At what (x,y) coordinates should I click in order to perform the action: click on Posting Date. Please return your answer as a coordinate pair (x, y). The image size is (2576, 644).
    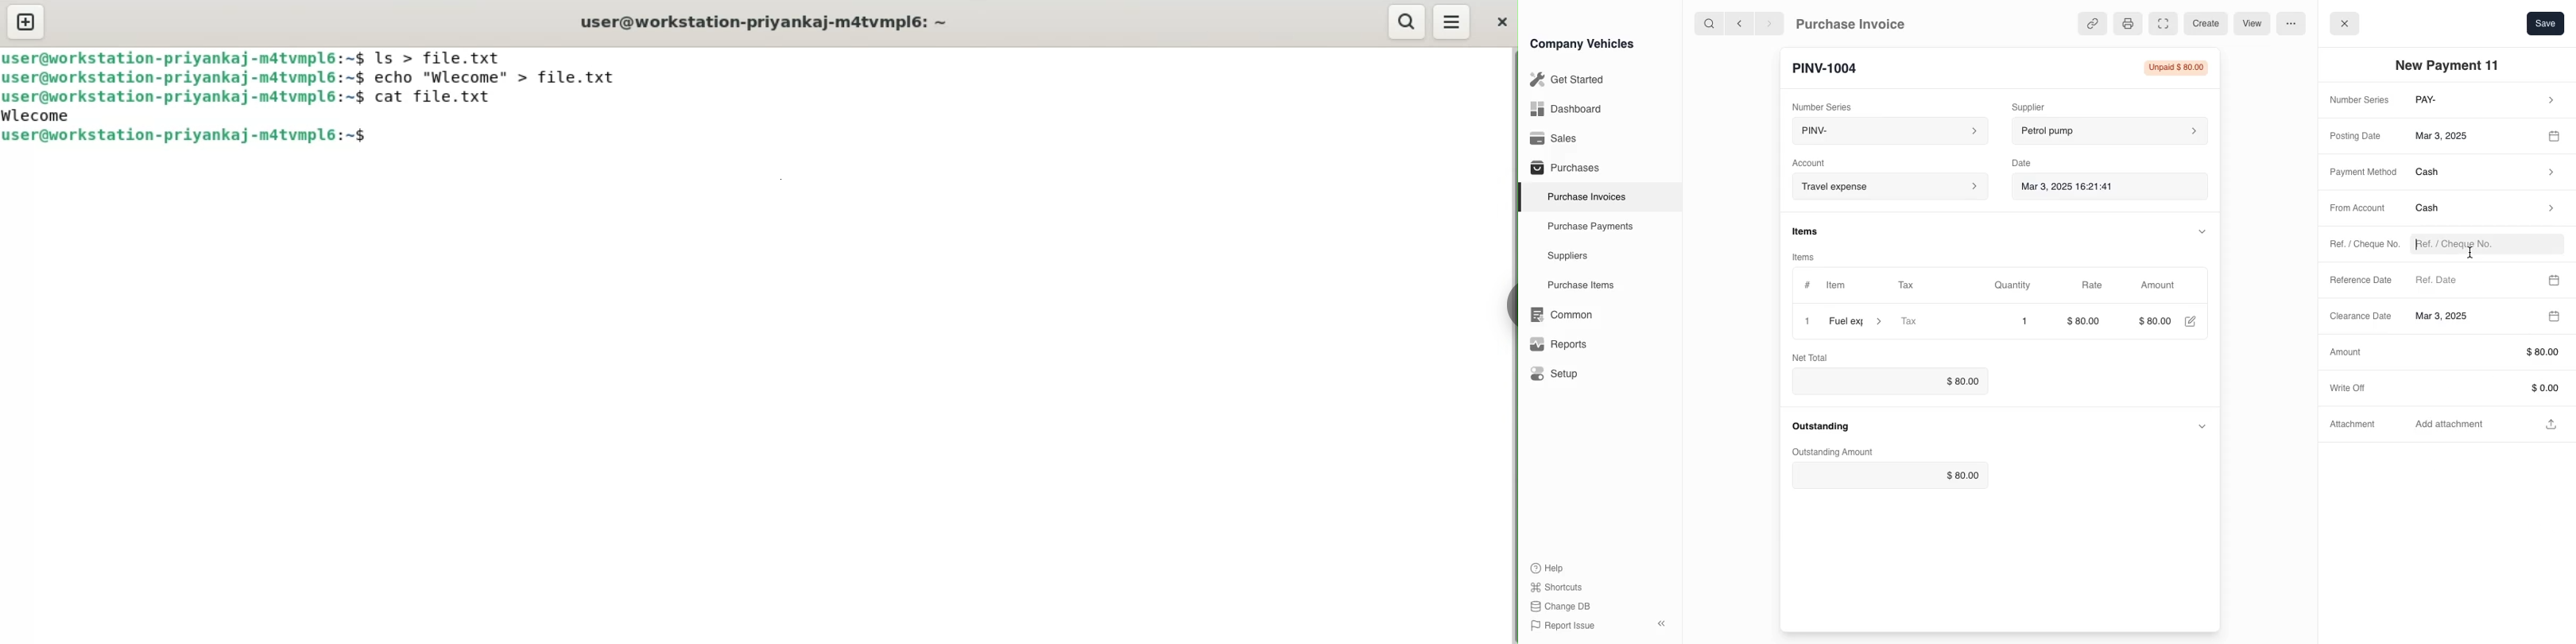
    Looking at the image, I should click on (2358, 135).